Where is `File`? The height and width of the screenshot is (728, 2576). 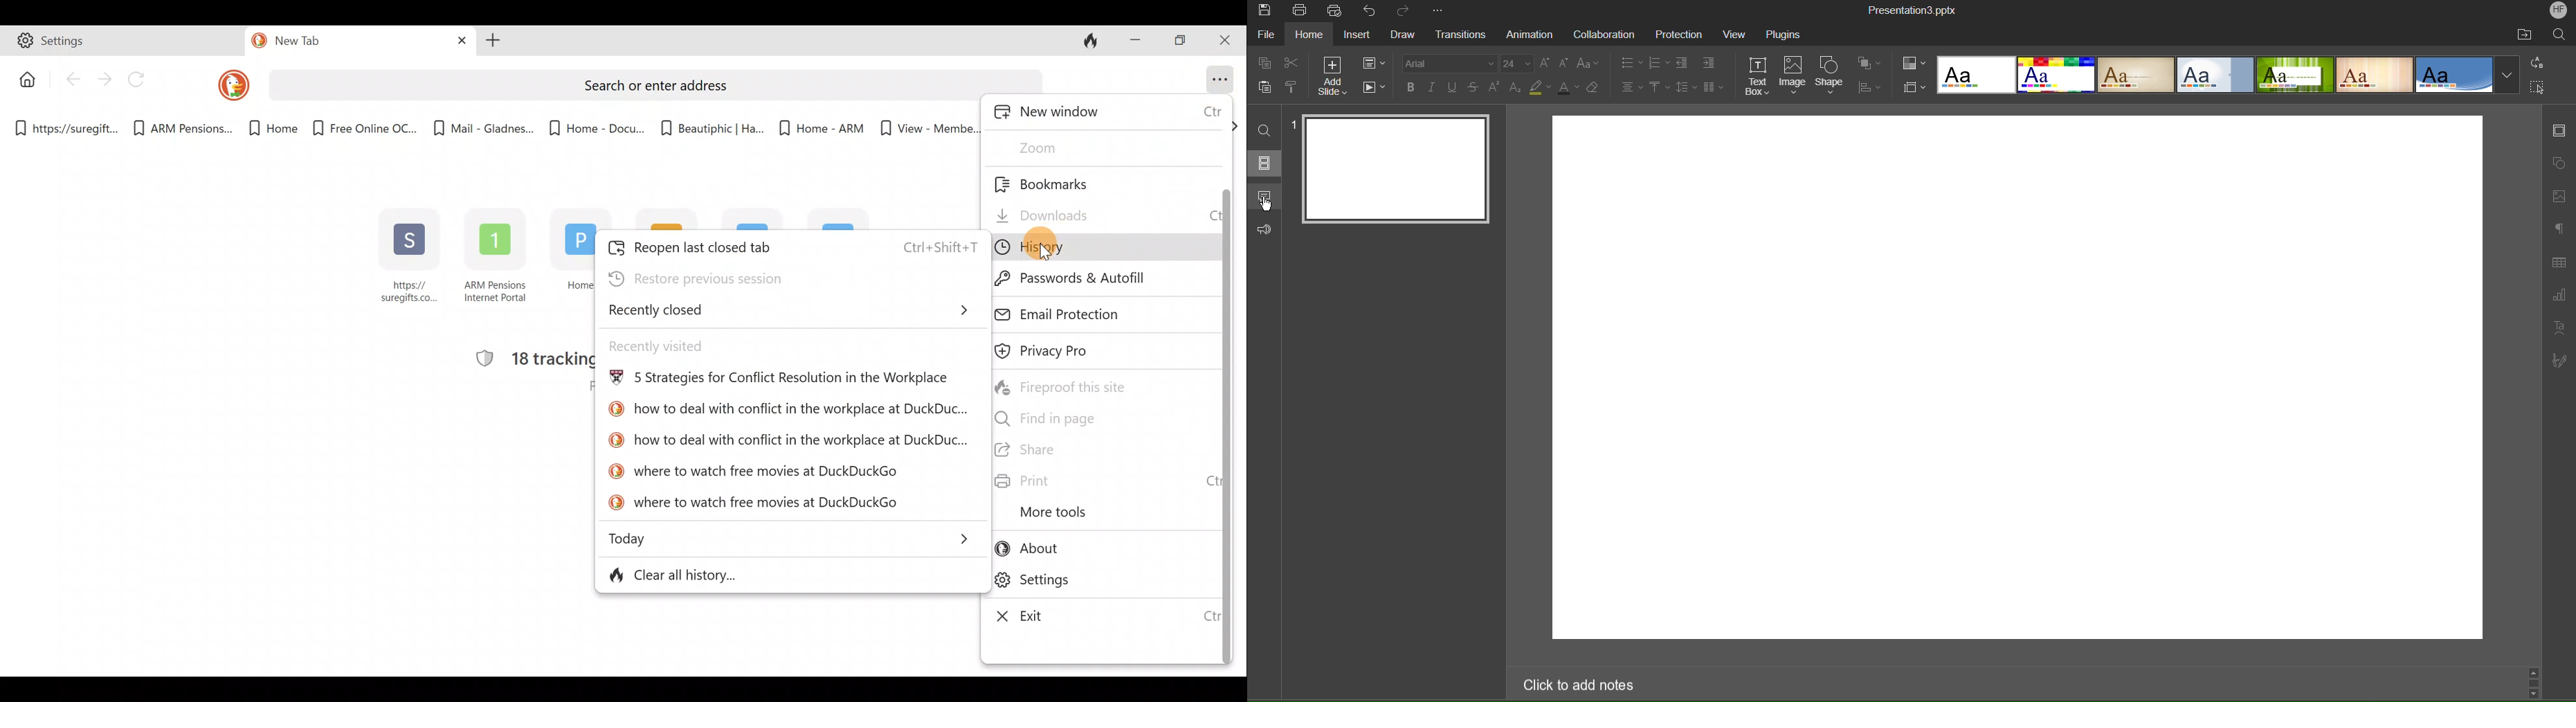 File is located at coordinates (1264, 35).